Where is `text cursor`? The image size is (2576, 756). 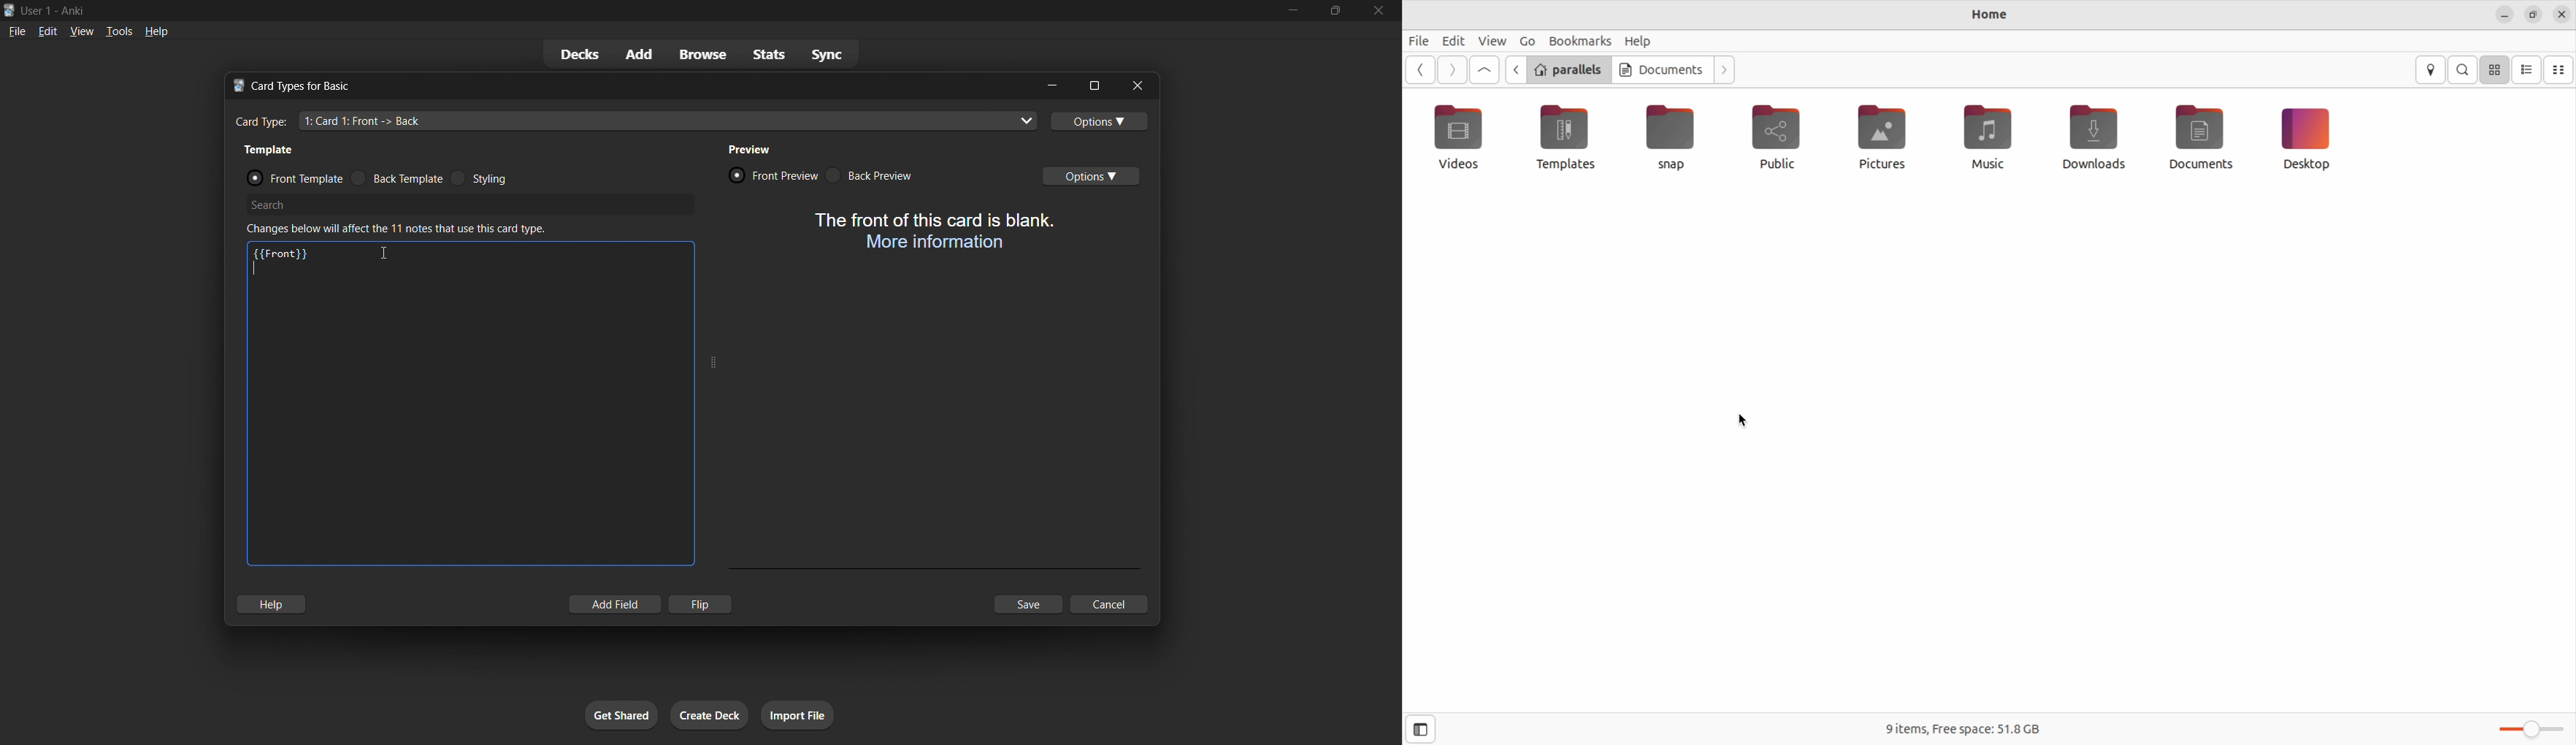
text cursor is located at coordinates (256, 269).